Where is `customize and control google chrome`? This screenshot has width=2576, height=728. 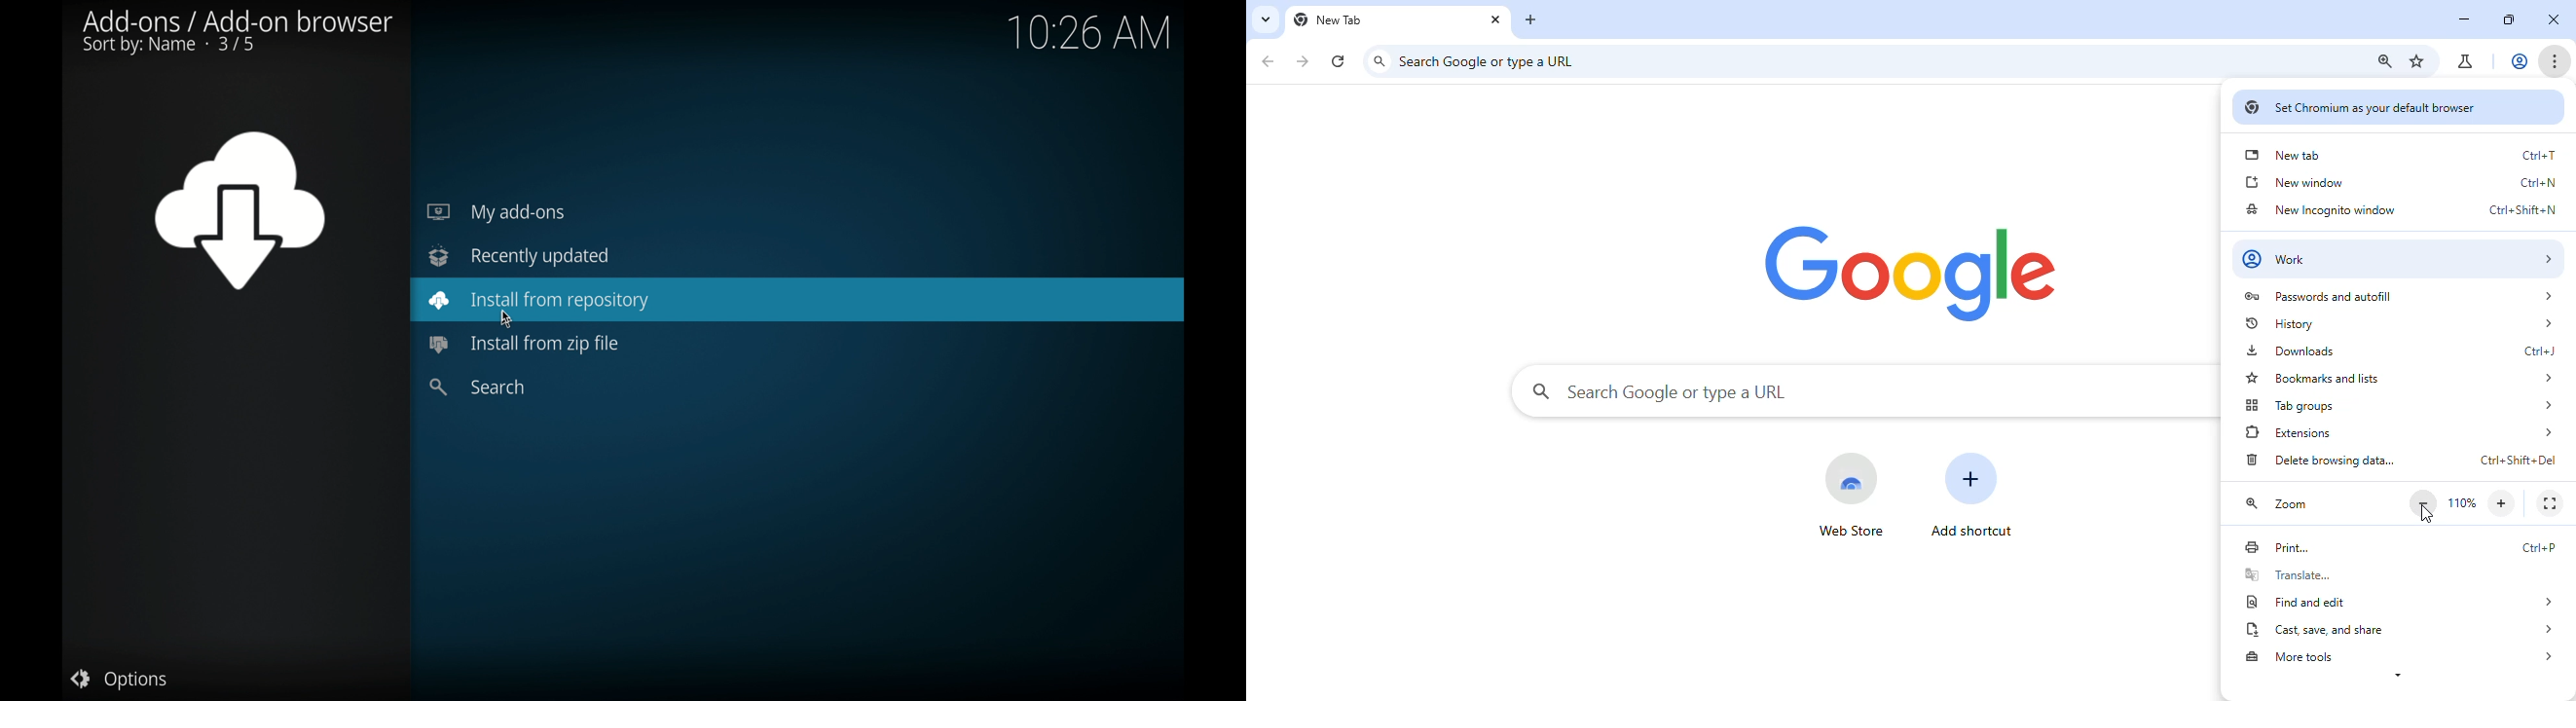 customize and control google chrome is located at coordinates (2556, 61).